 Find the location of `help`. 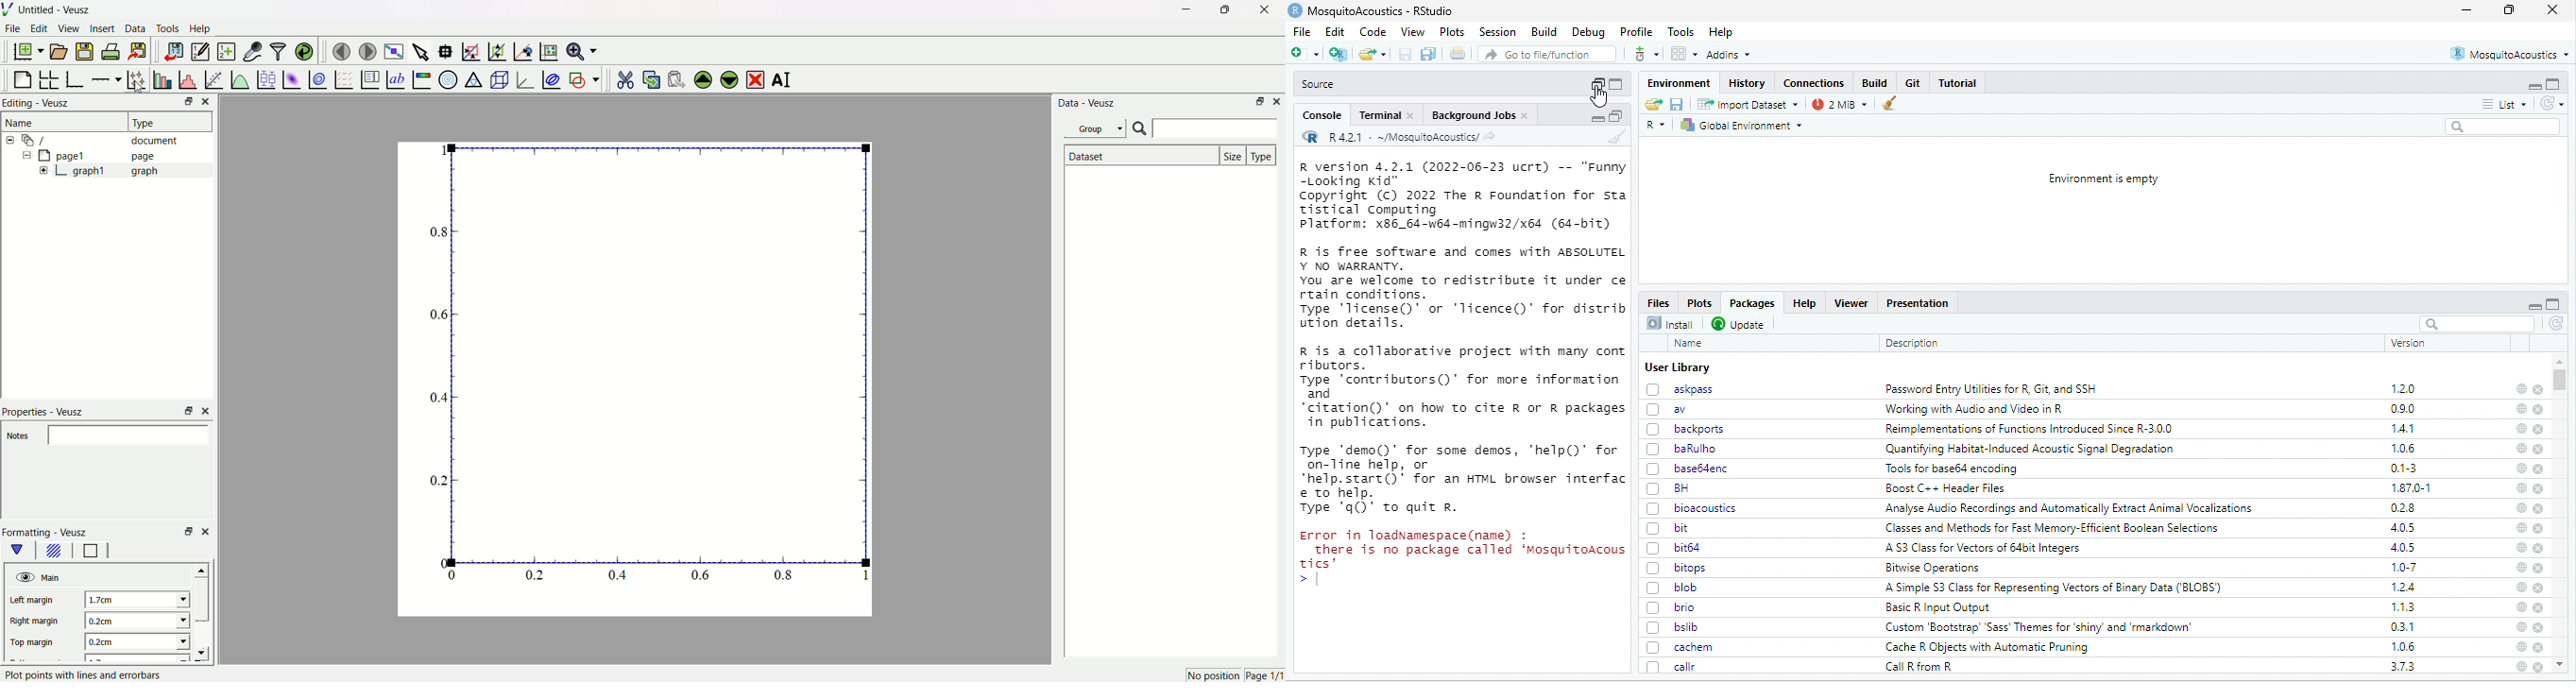

help is located at coordinates (2520, 469).